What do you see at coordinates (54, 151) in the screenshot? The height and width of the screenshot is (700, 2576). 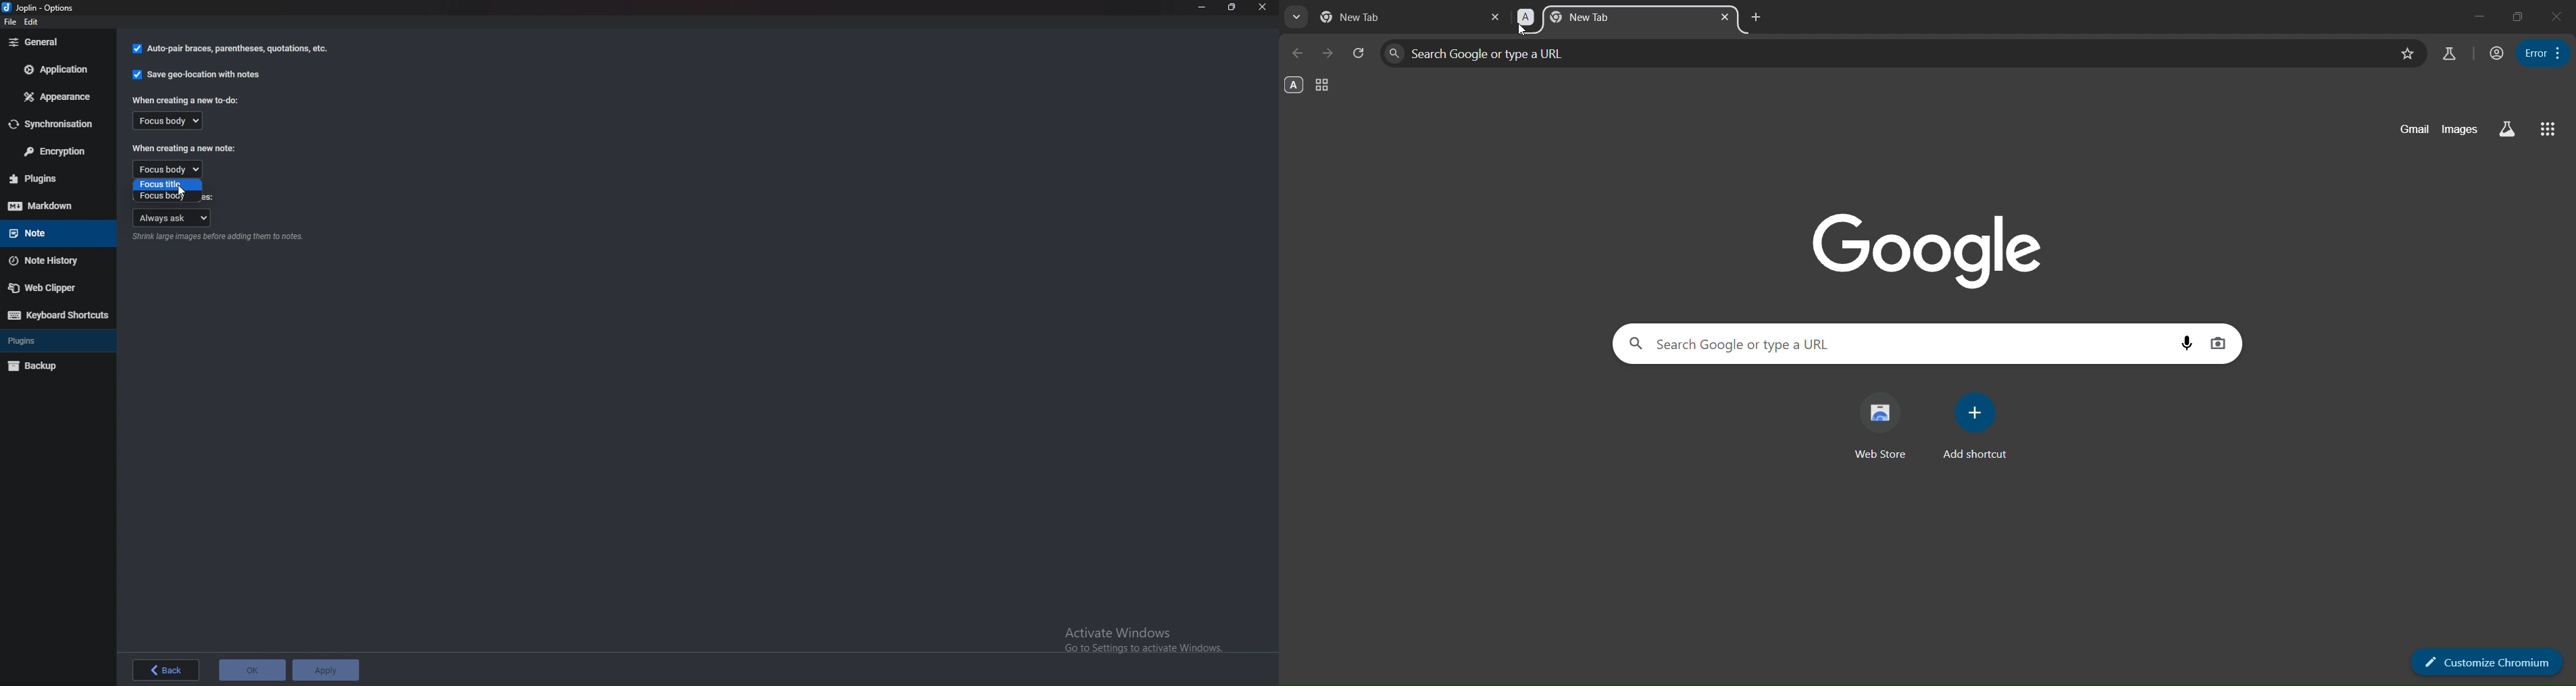 I see `Encryption` at bounding box center [54, 151].